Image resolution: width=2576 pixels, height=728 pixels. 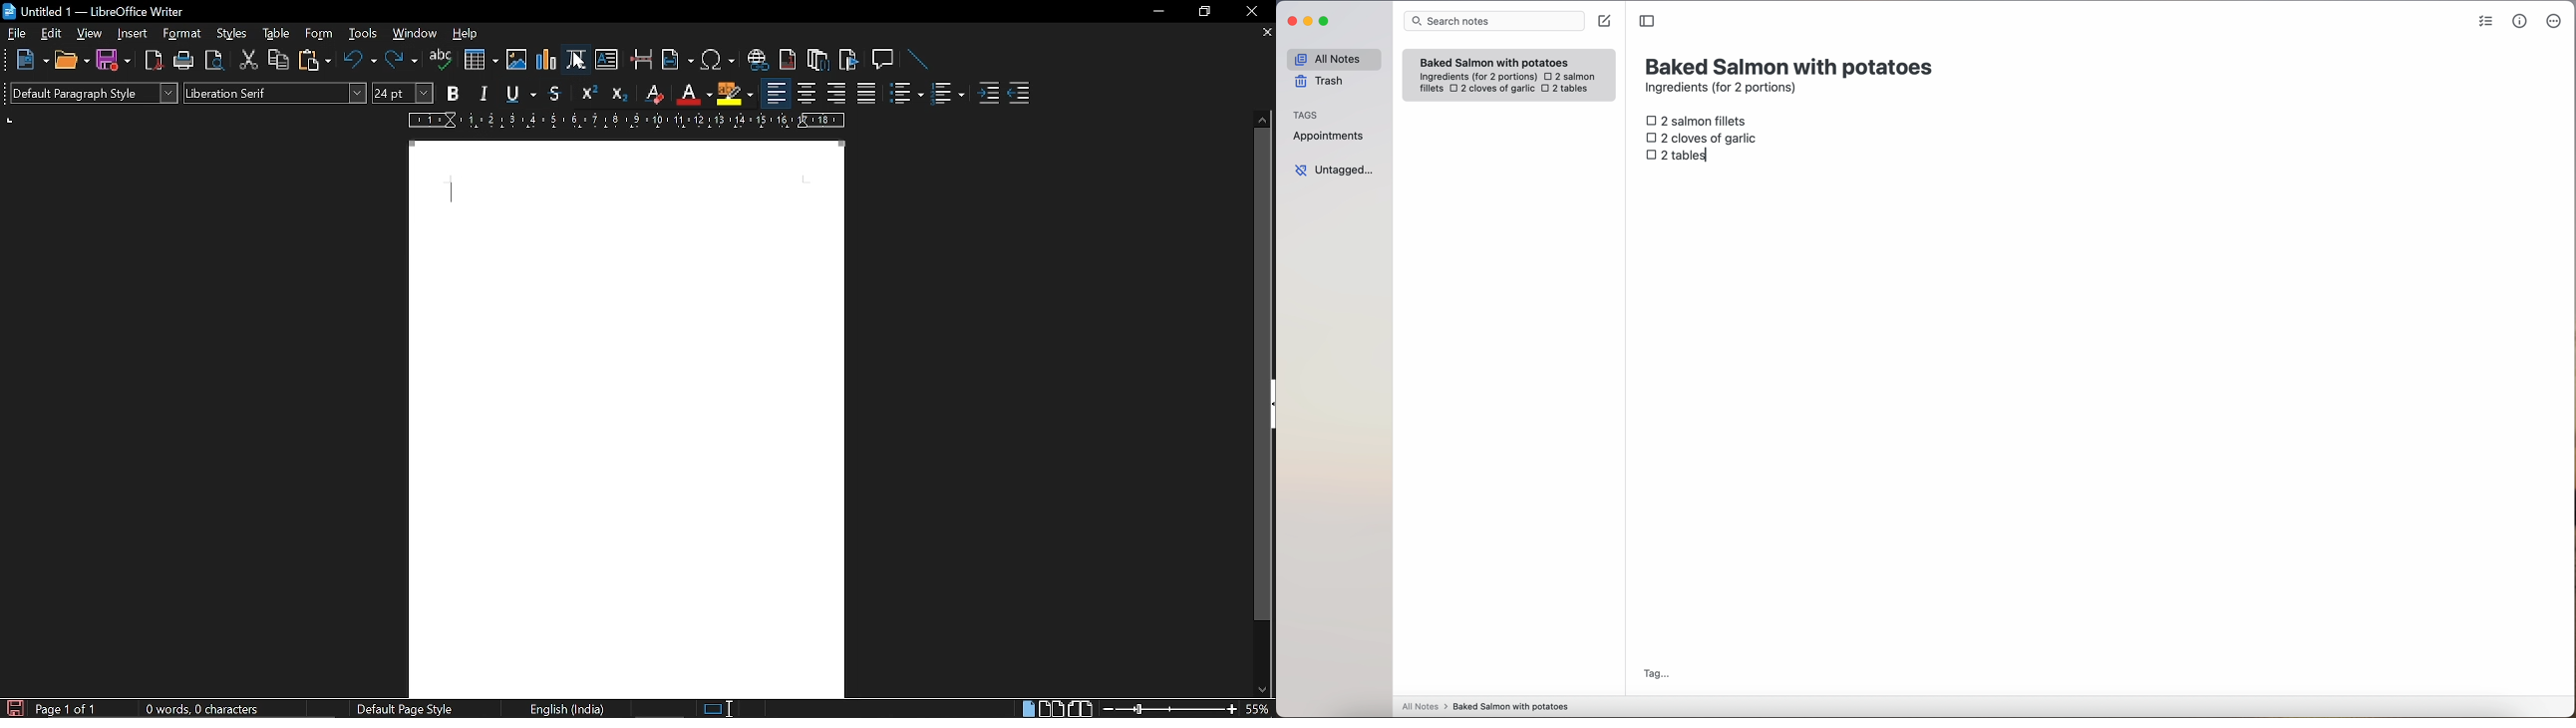 What do you see at coordinates (1308, 22) in the screenshot?
I see `minimize Simplenote` at bounding box center [1308, 22].